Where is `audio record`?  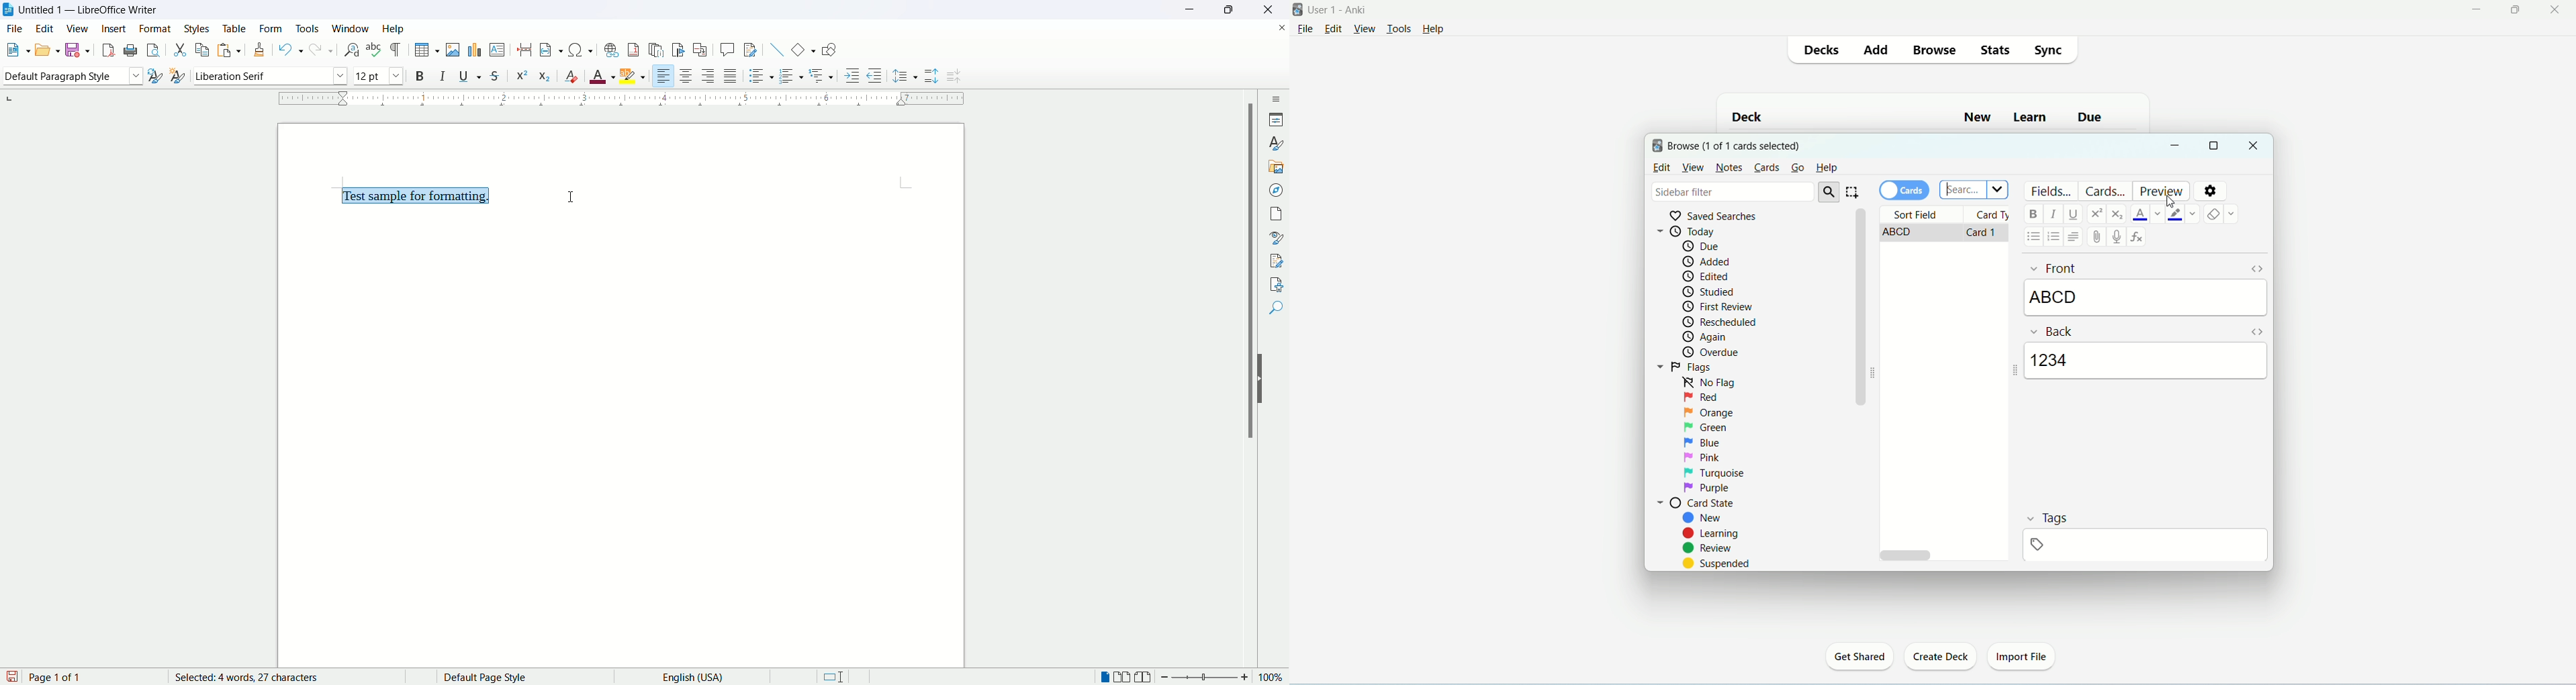
audio record is located at coordinates (2118, 237).